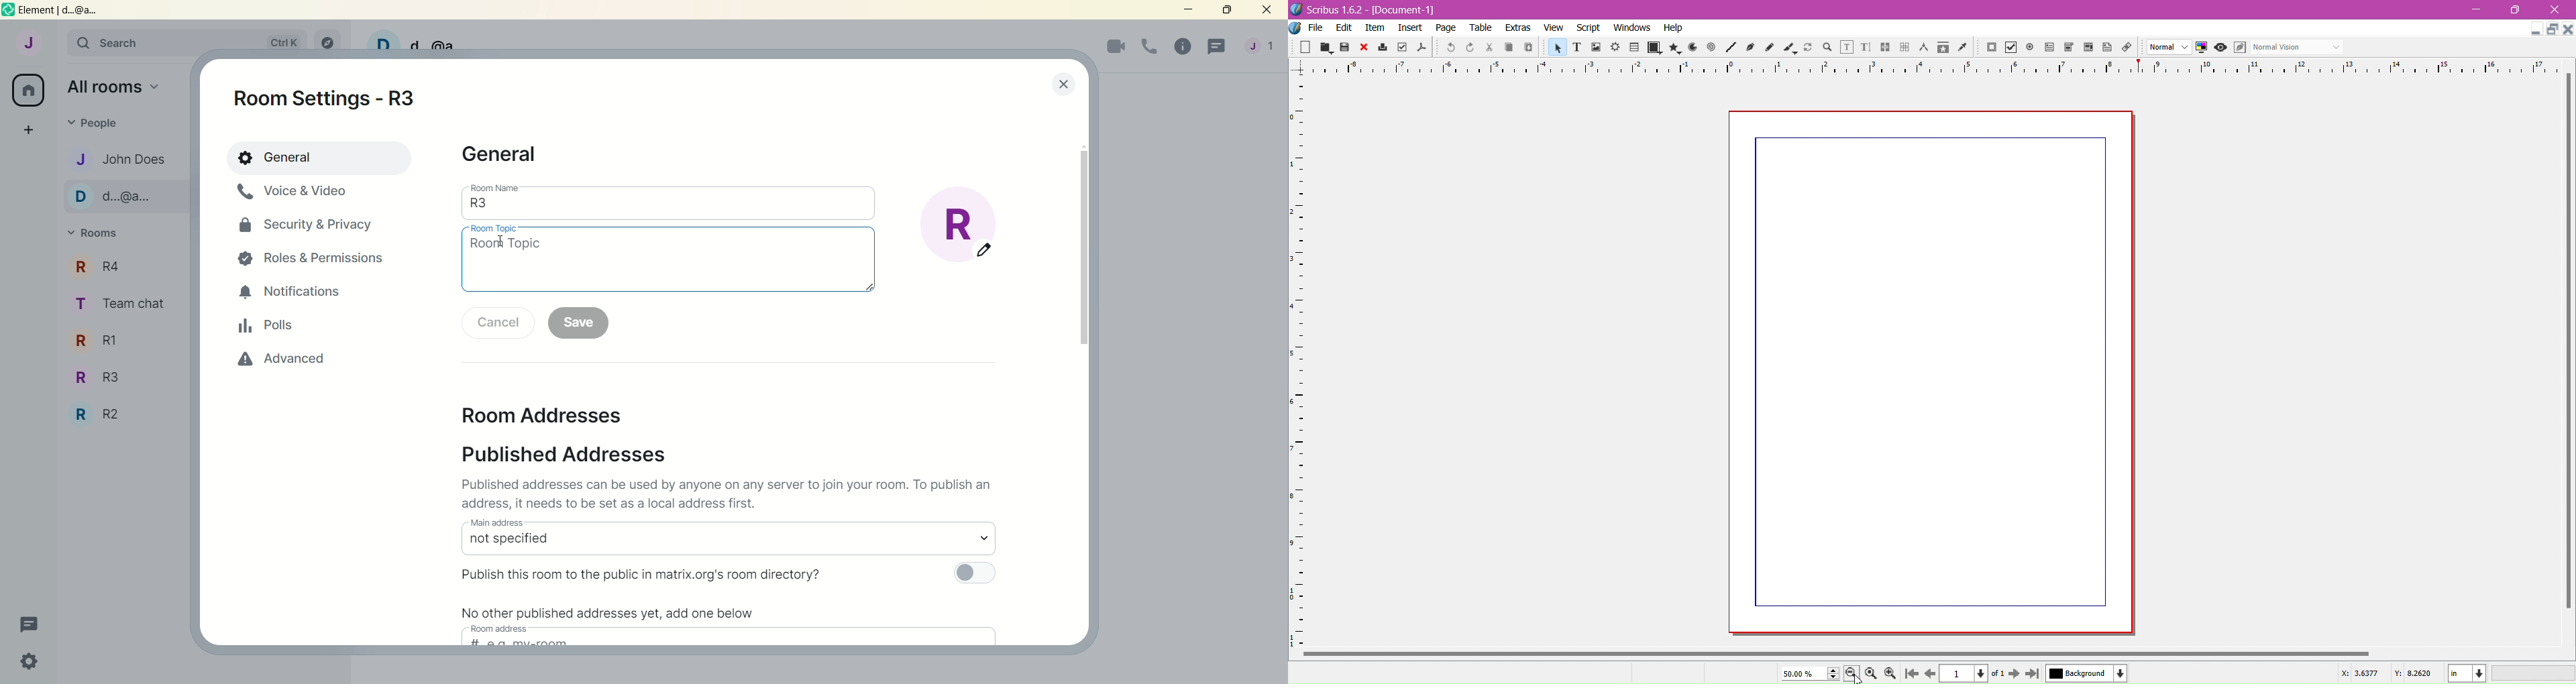 The height and width of the screenshot is (700, 2576). What do you see at coordinates (2087, 673) in the screenshot?
I see `Select the current layer` at bounding box center [2087, 673].